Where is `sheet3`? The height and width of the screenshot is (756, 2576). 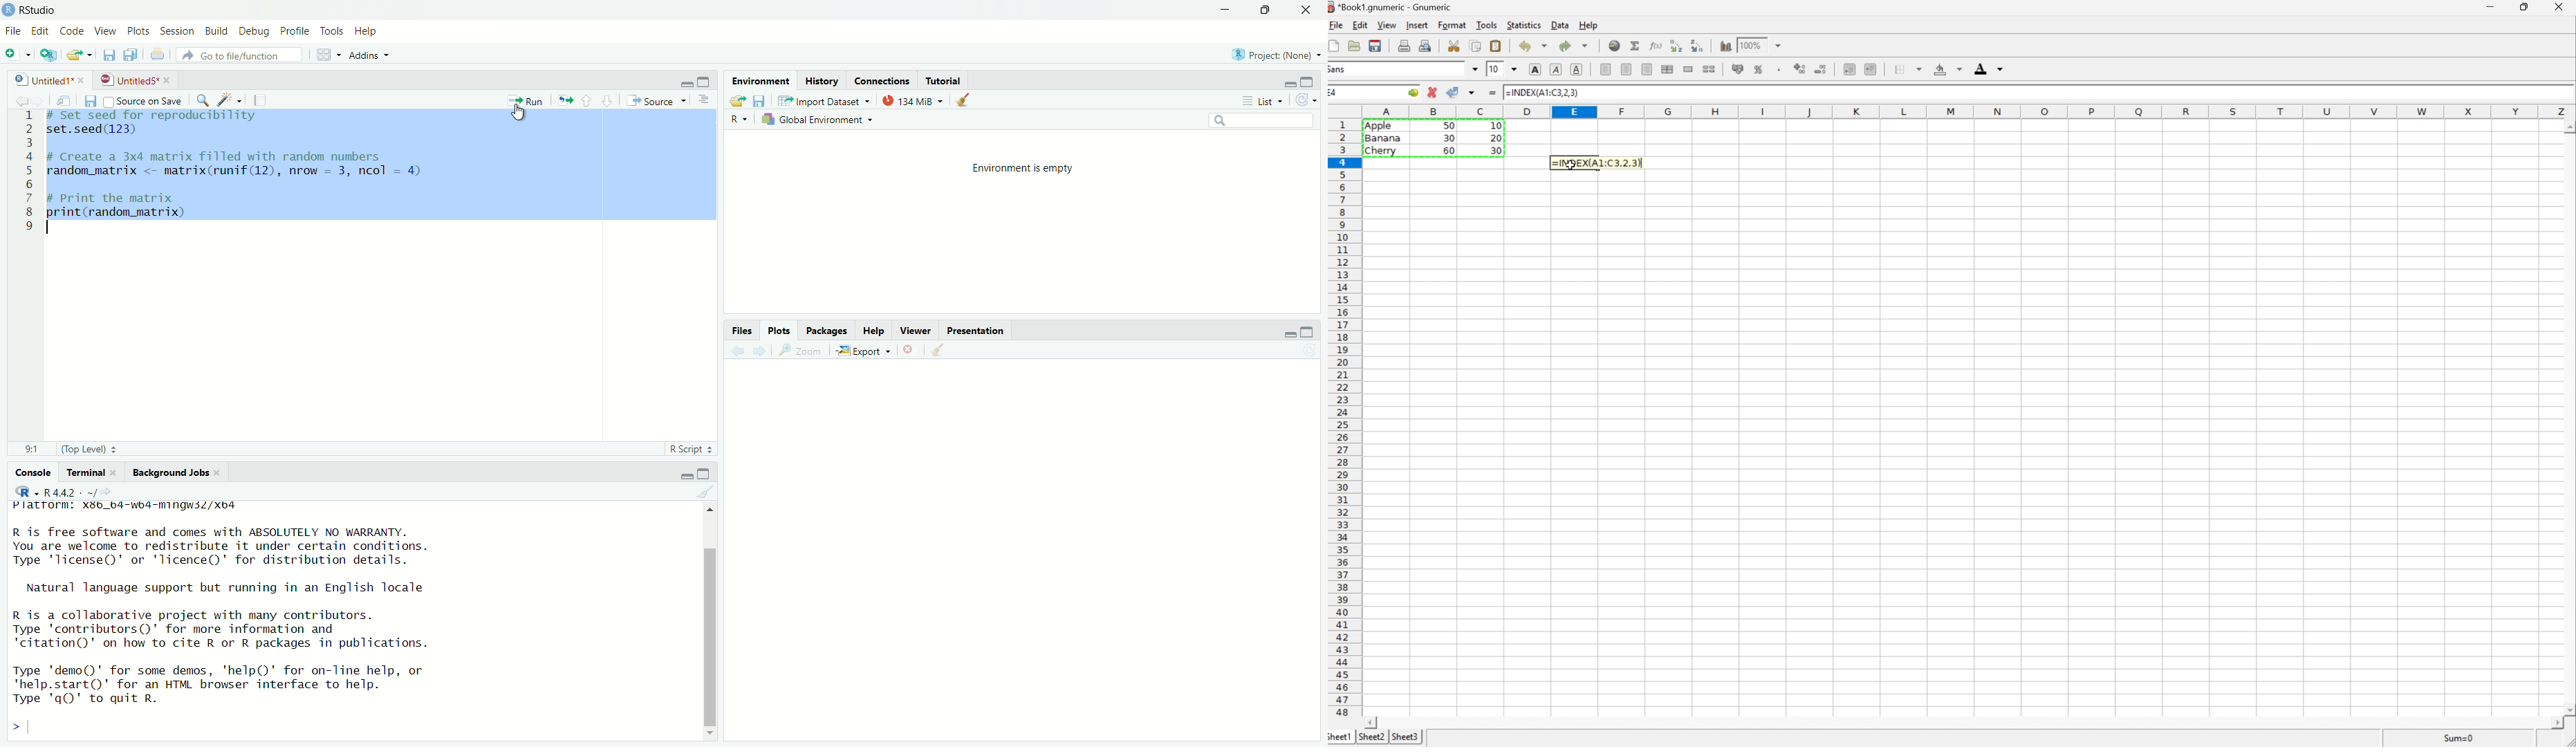 sheet3 is located at coordinates (1408, 737).